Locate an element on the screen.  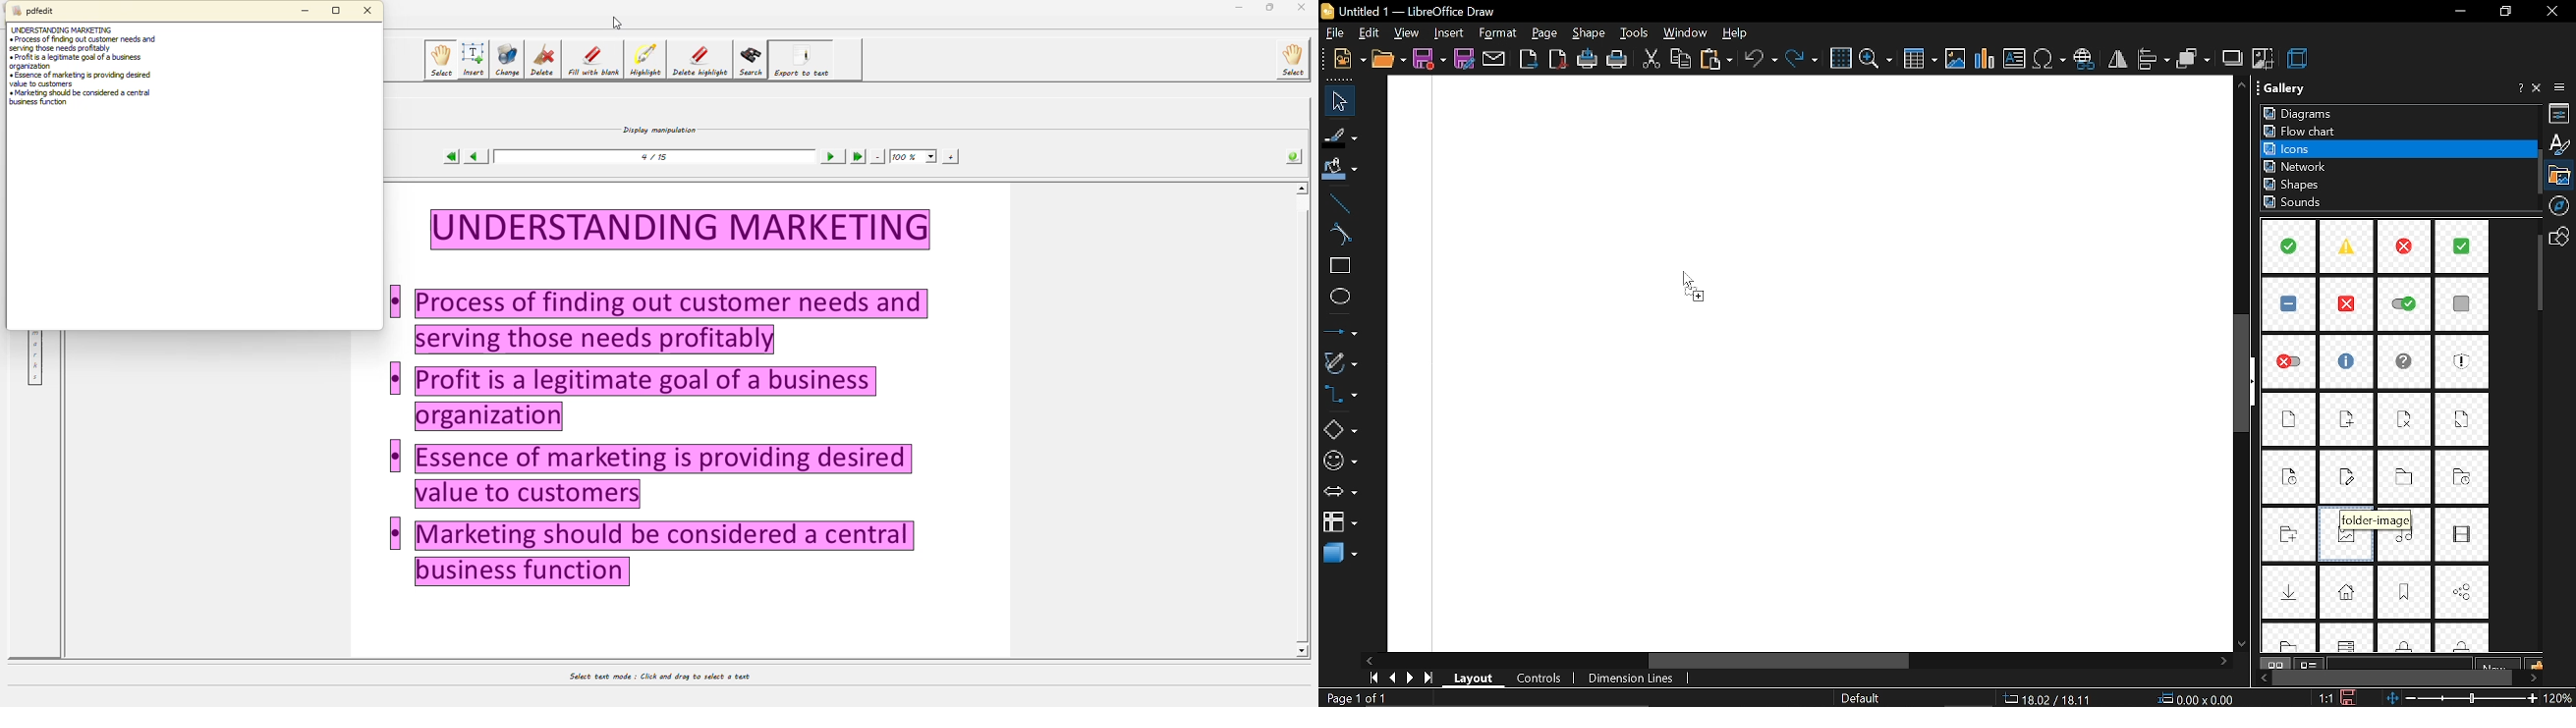
basic shapes is located at coordinates (1339, 432).